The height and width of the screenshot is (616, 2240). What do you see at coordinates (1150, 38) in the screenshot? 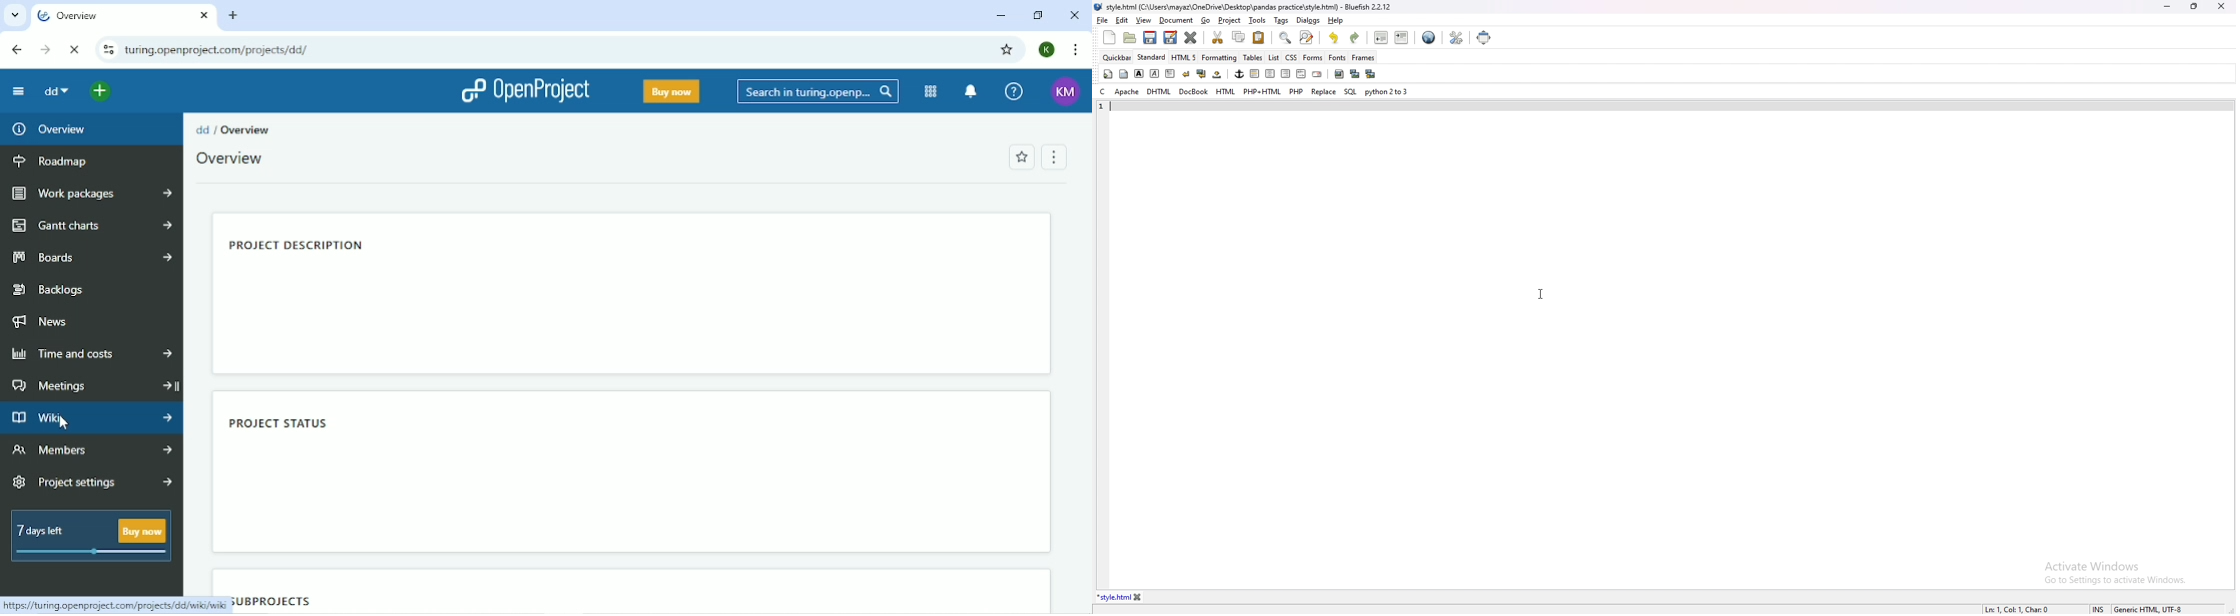
I see `save` at bounding box center [1150, 38].